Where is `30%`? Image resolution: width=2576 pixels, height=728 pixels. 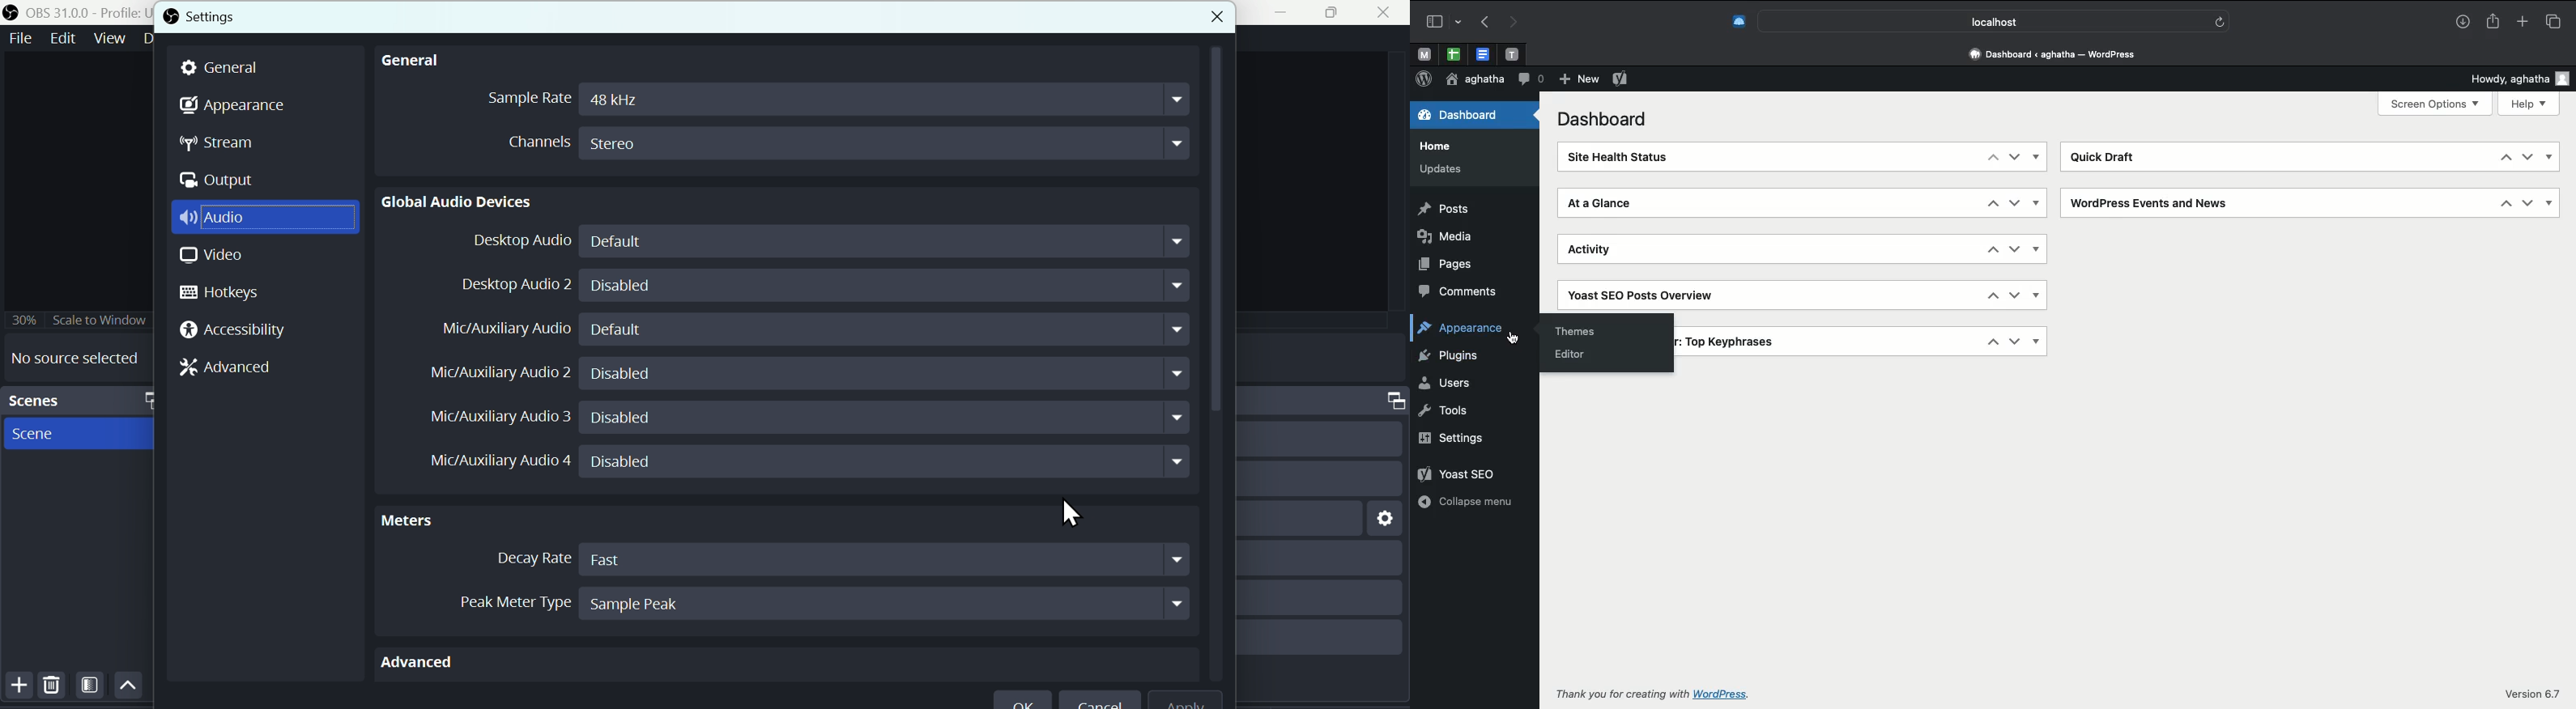 30% is located at coordinates (23, 318).